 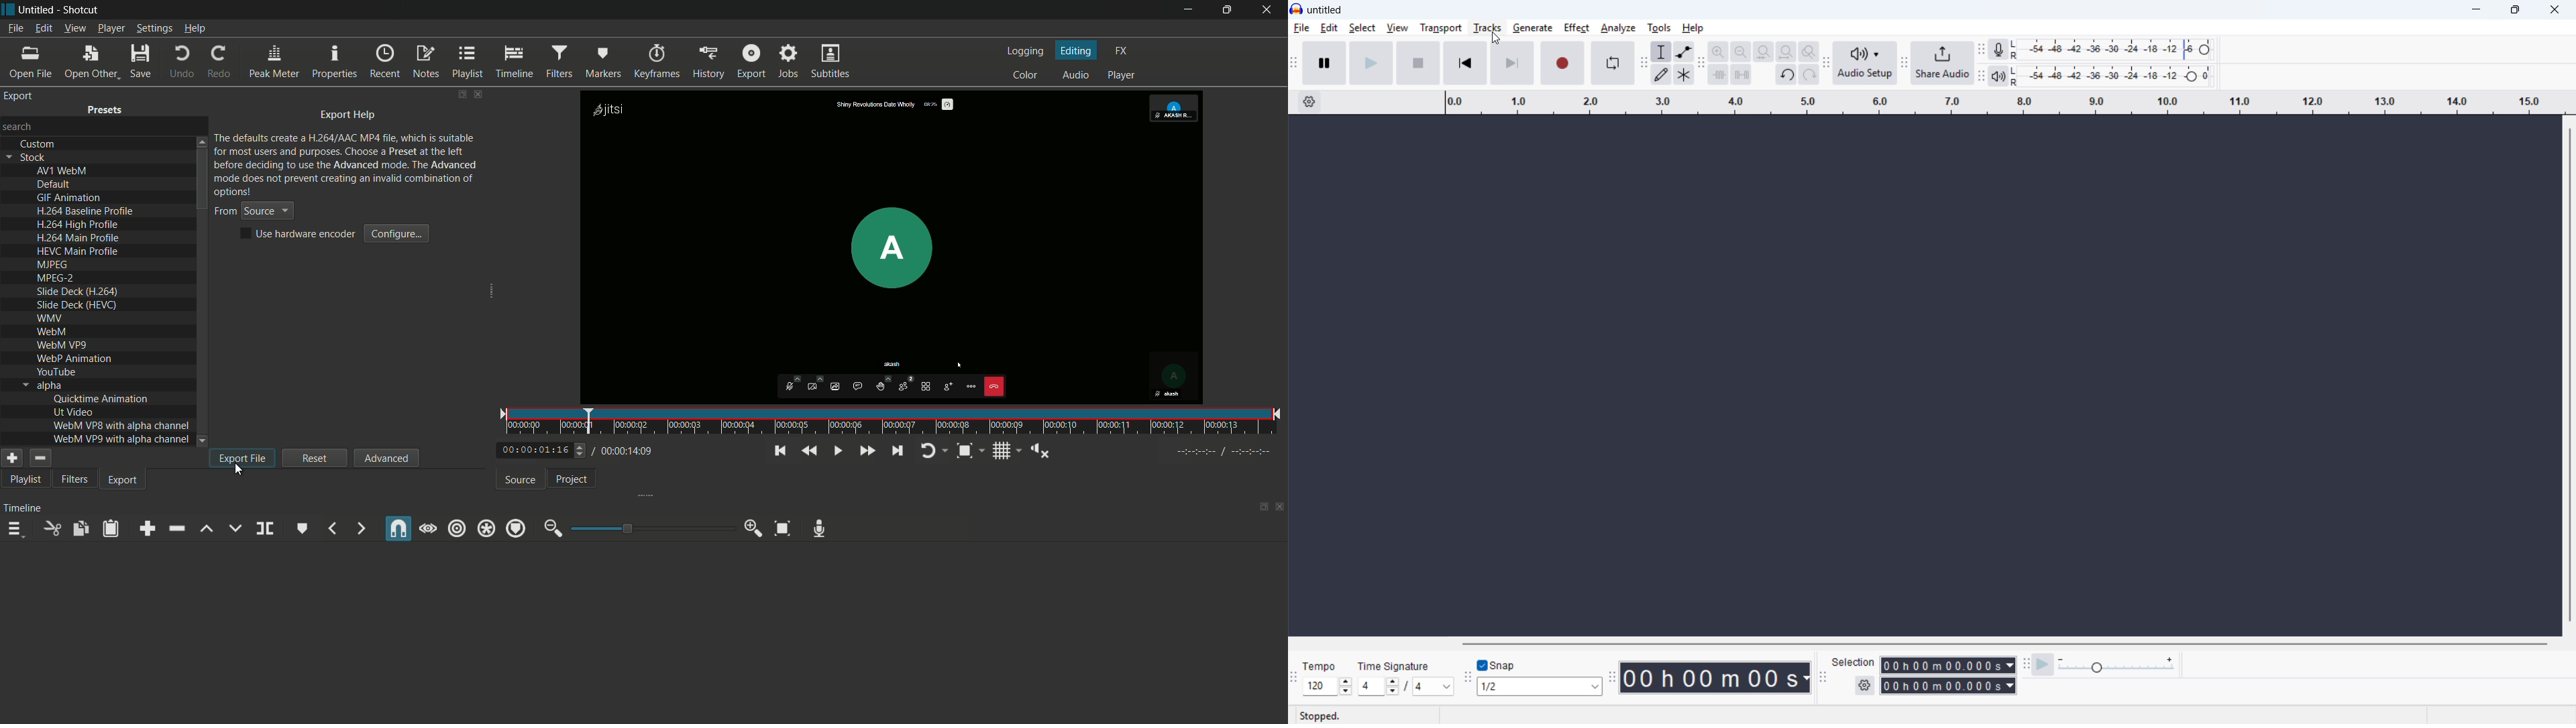 What do you see at coordinates (399, 528) in the screenshot?
I see `snap` at bounding box center [399, 528].